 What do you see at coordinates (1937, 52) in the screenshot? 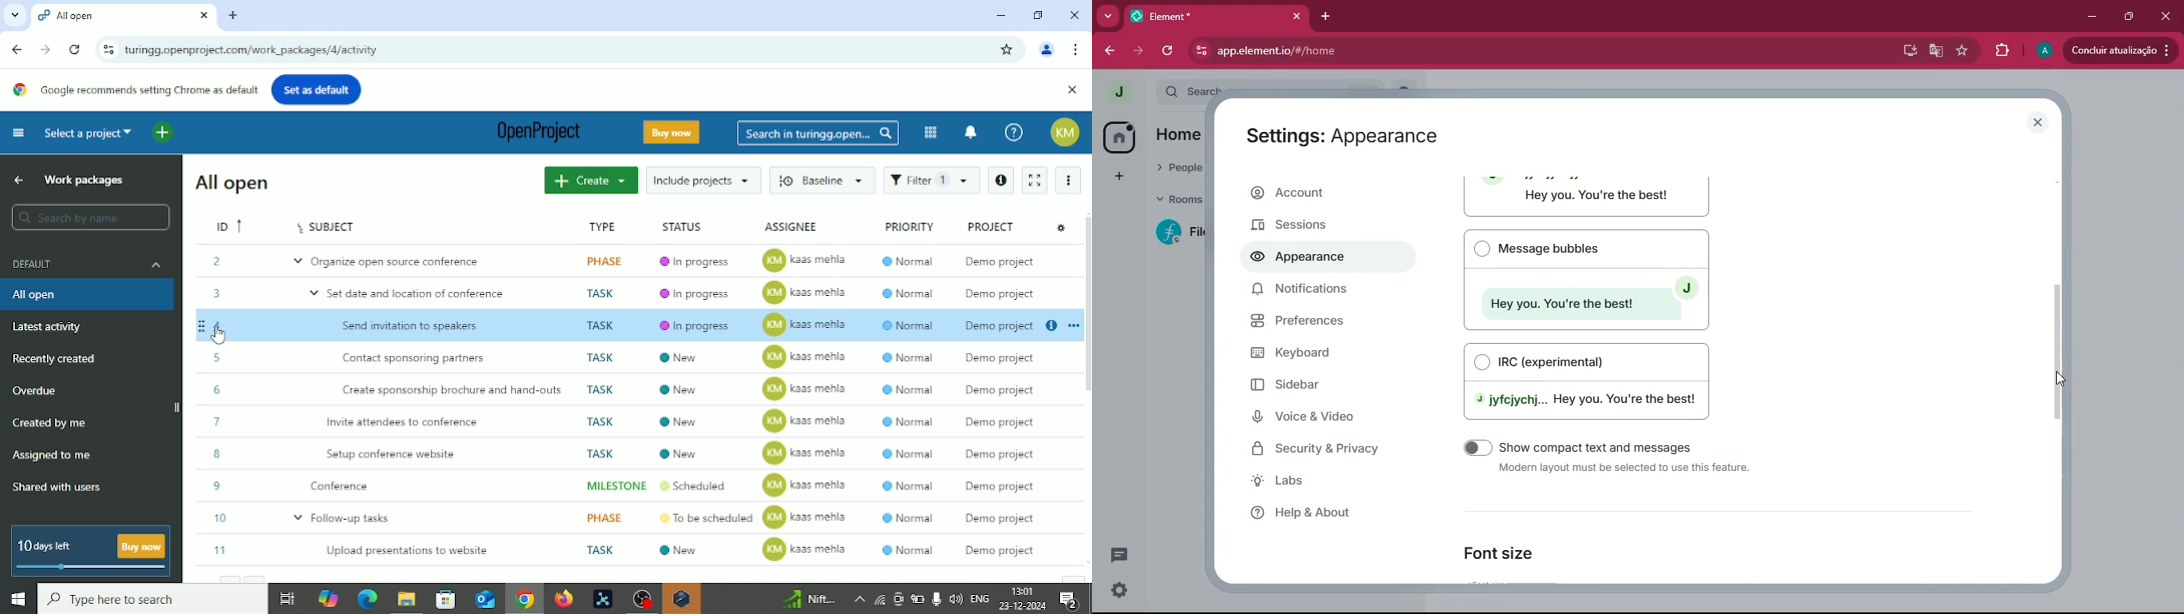
I see `google translate` at bounding box center [1937, 52].